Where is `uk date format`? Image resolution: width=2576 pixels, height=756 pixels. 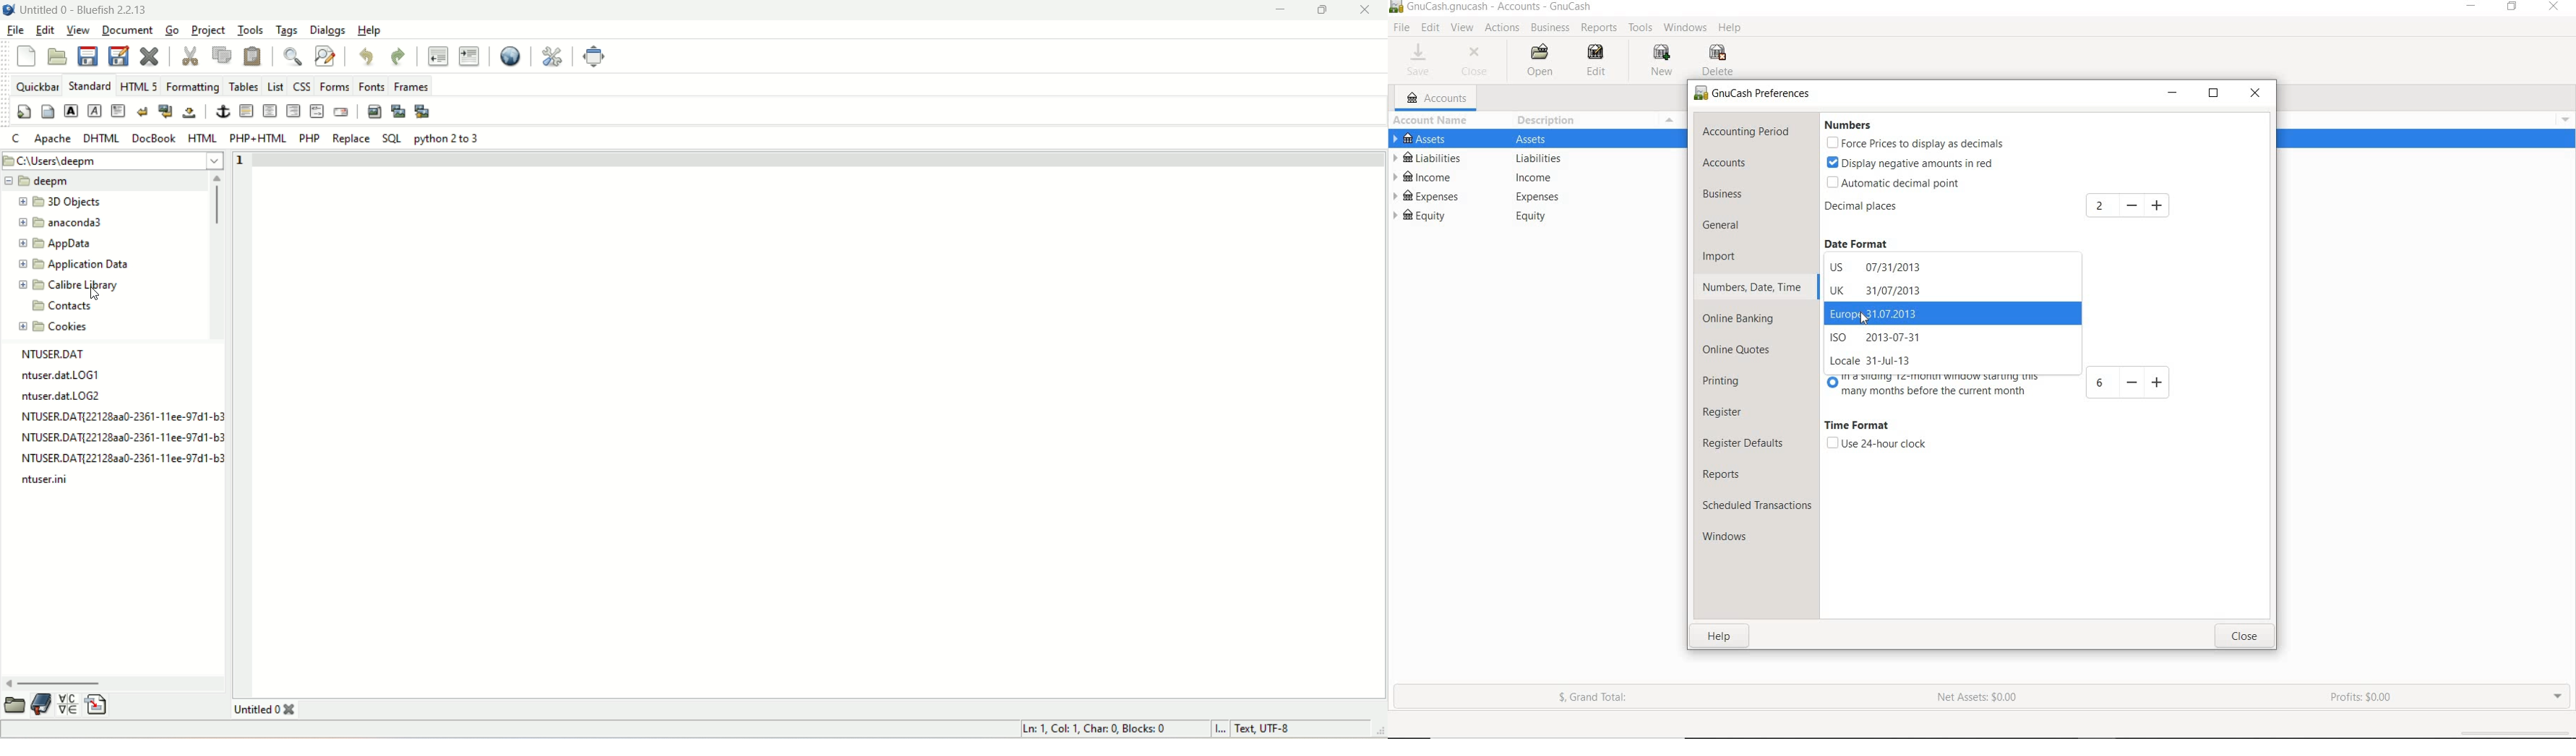 uk date format is located at coordinates (1877, 292).